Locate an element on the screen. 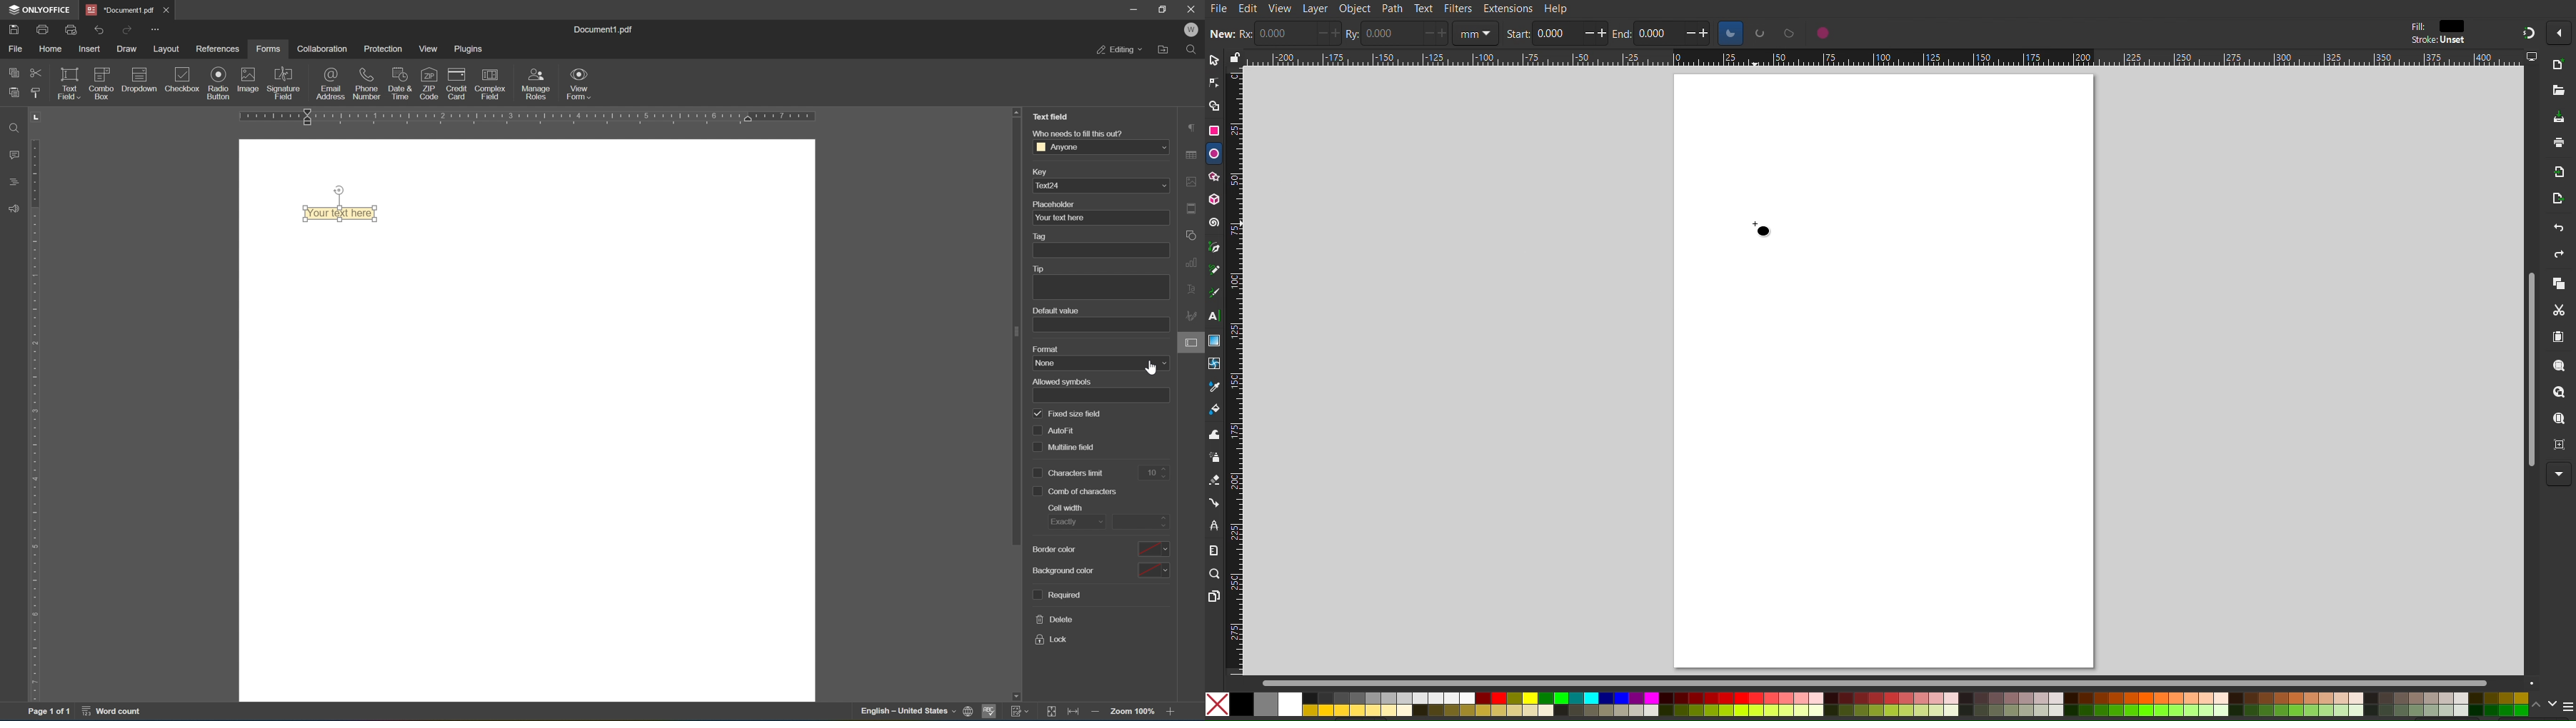 This screenshot has width=2576, height=728. increase/decrease is located at coordinates (1697, 33).